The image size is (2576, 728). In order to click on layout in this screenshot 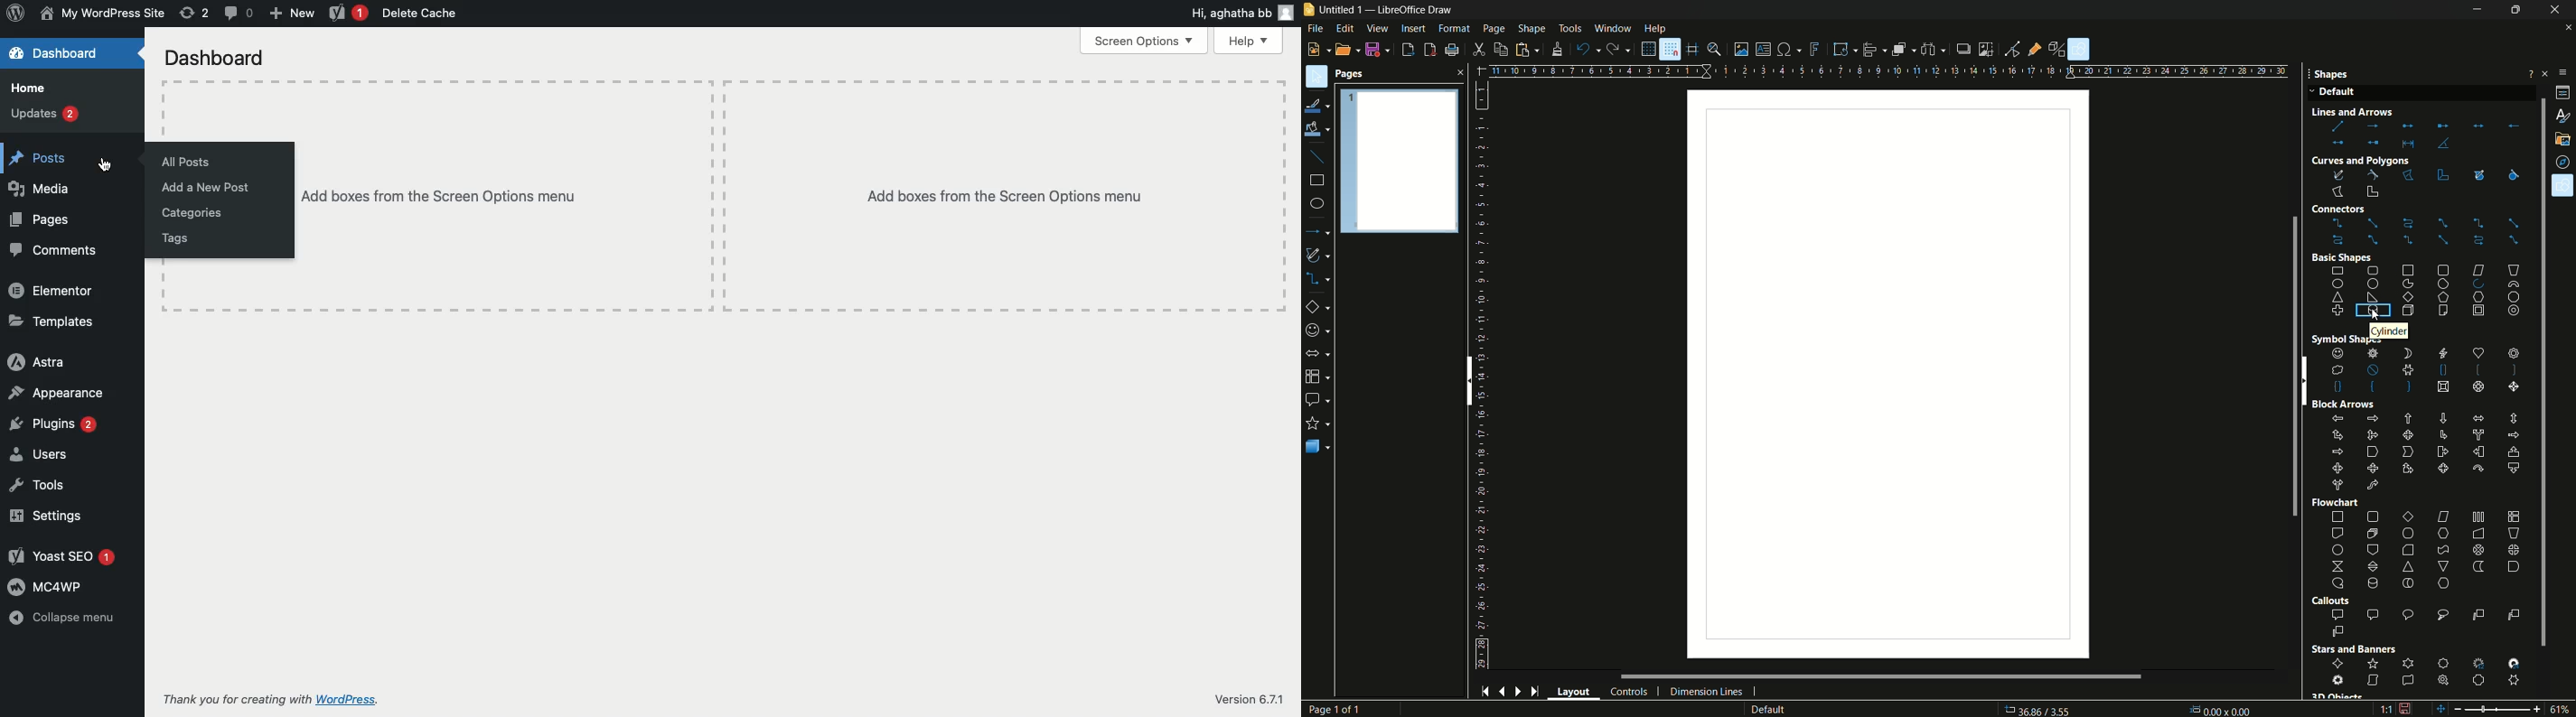, I will do `click(1574, 691)`.